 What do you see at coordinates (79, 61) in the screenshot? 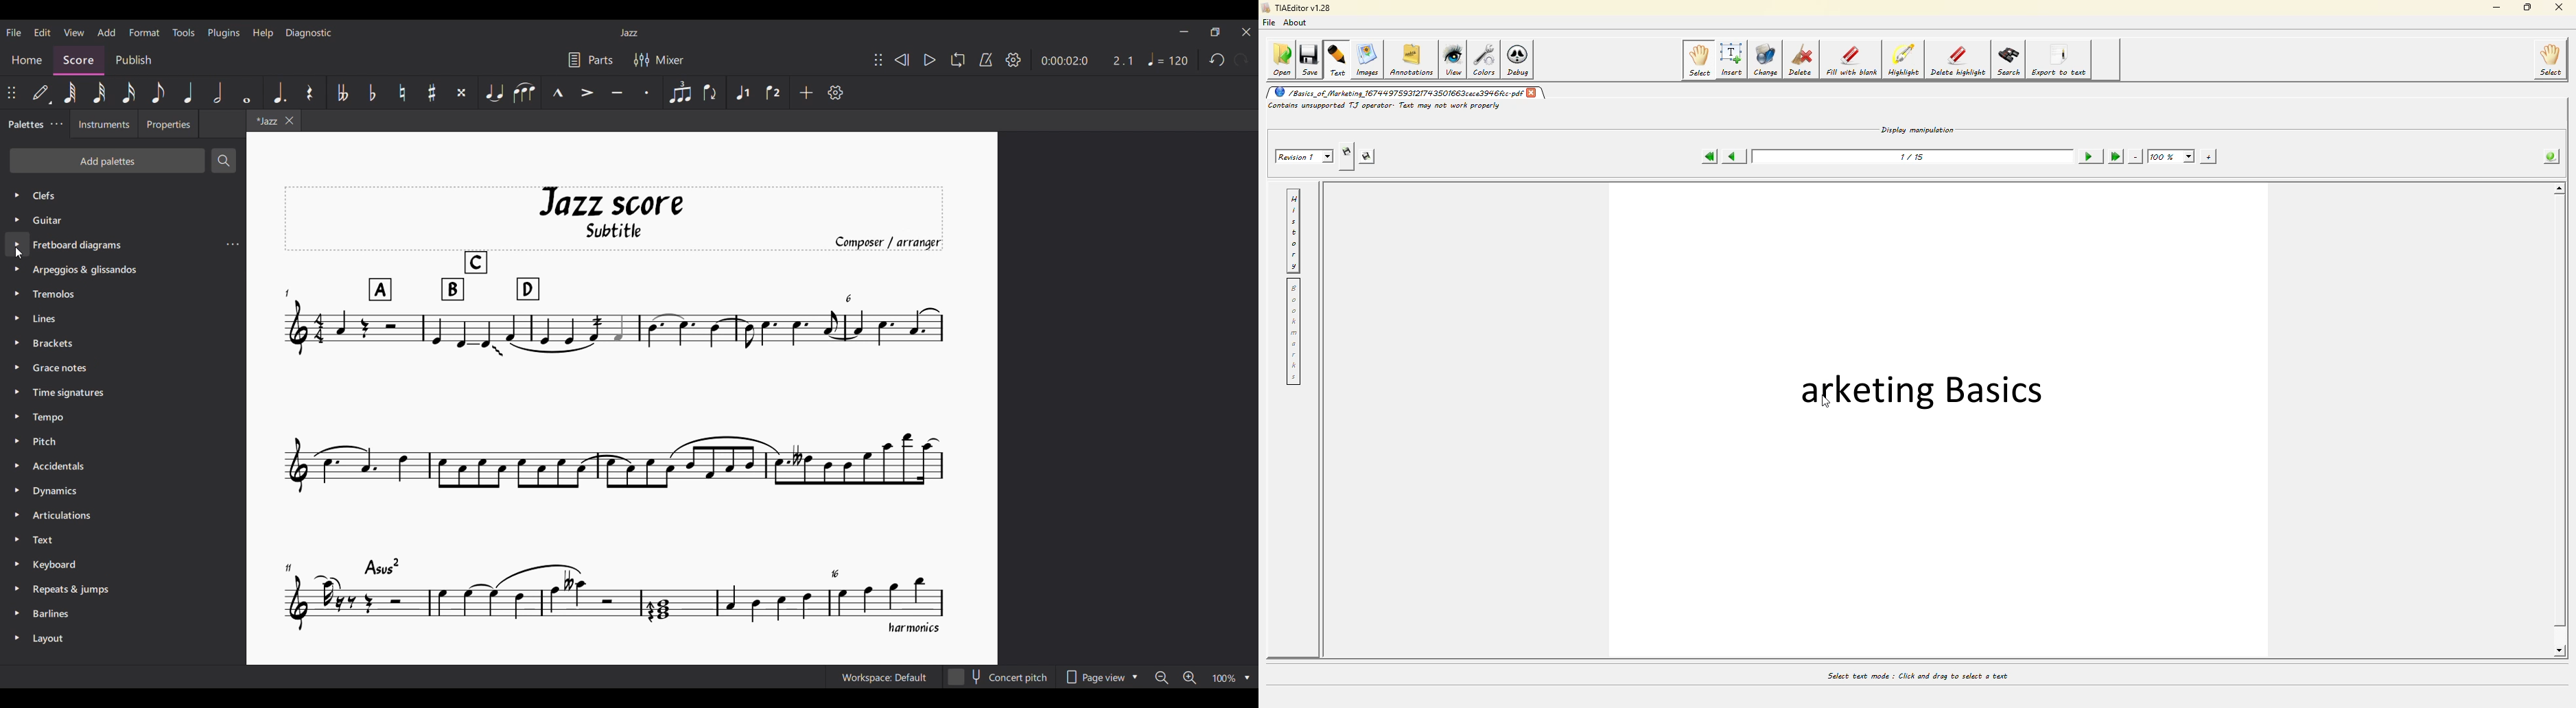
I see `Score, current section highlighted` at bounding box center [79, 61].